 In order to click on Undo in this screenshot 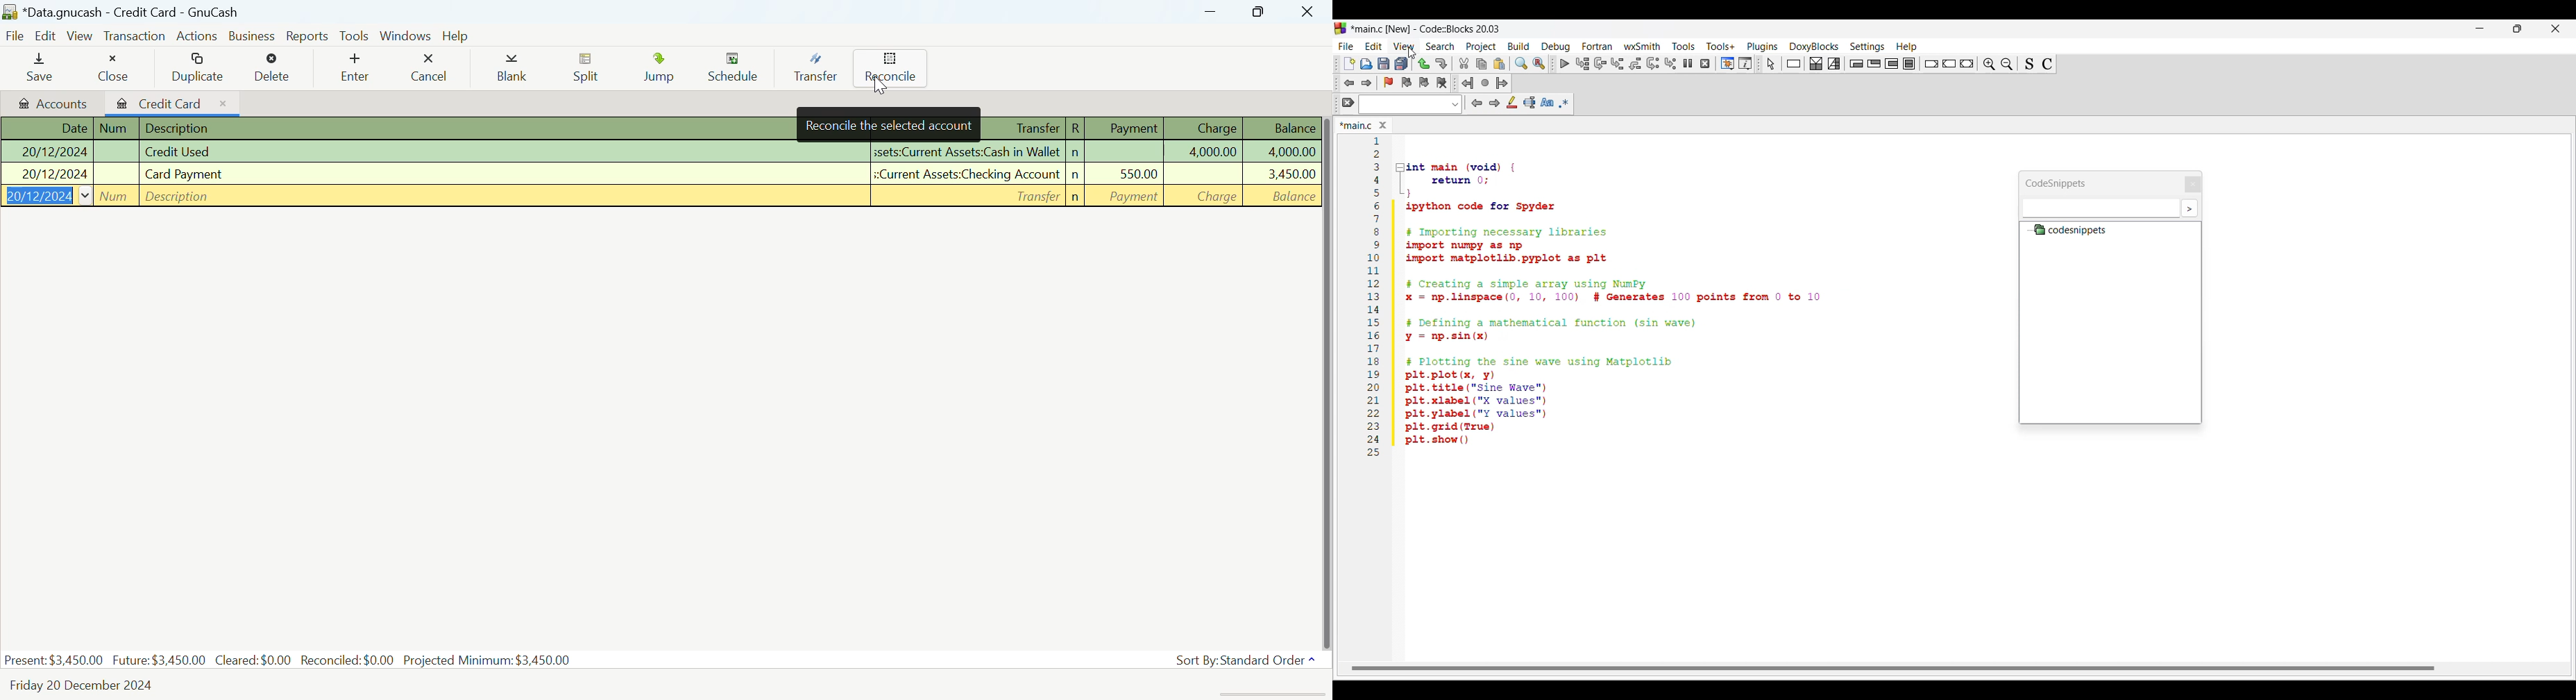, I will do `click(1424, 64)`.